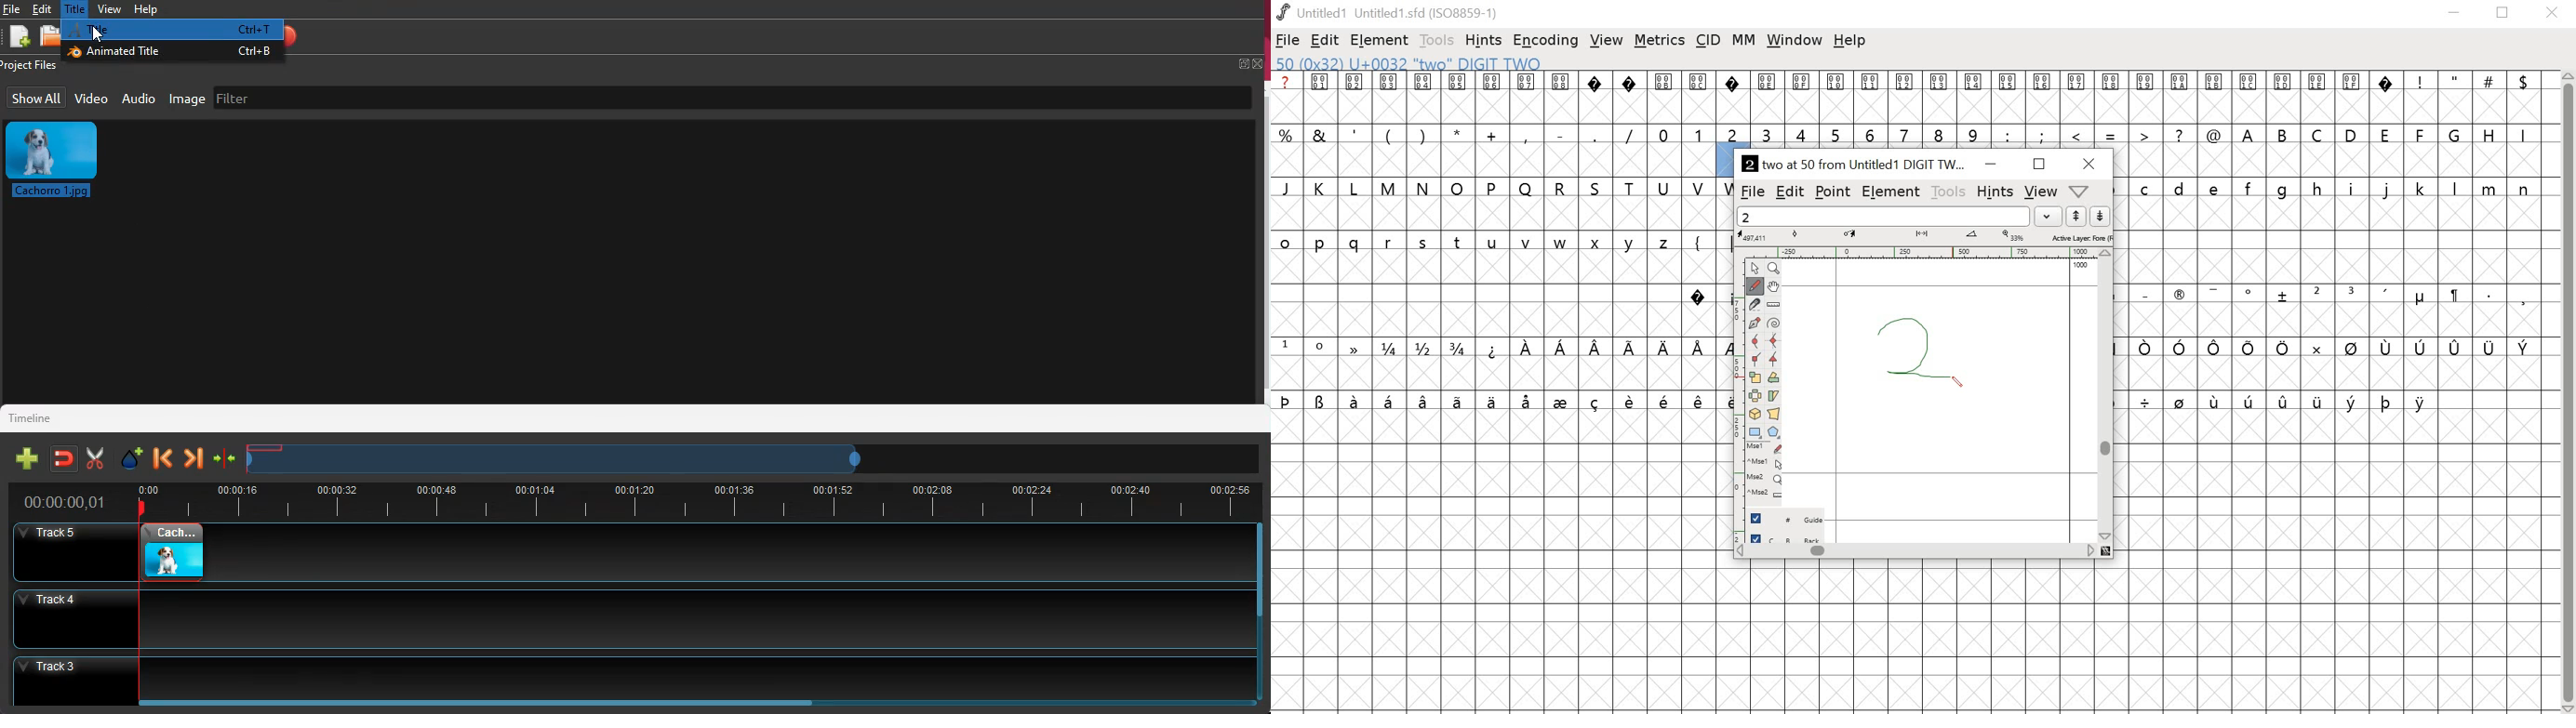 This screenshot has height=728, width=2576. I want to click on knife, so click(1756, 306).